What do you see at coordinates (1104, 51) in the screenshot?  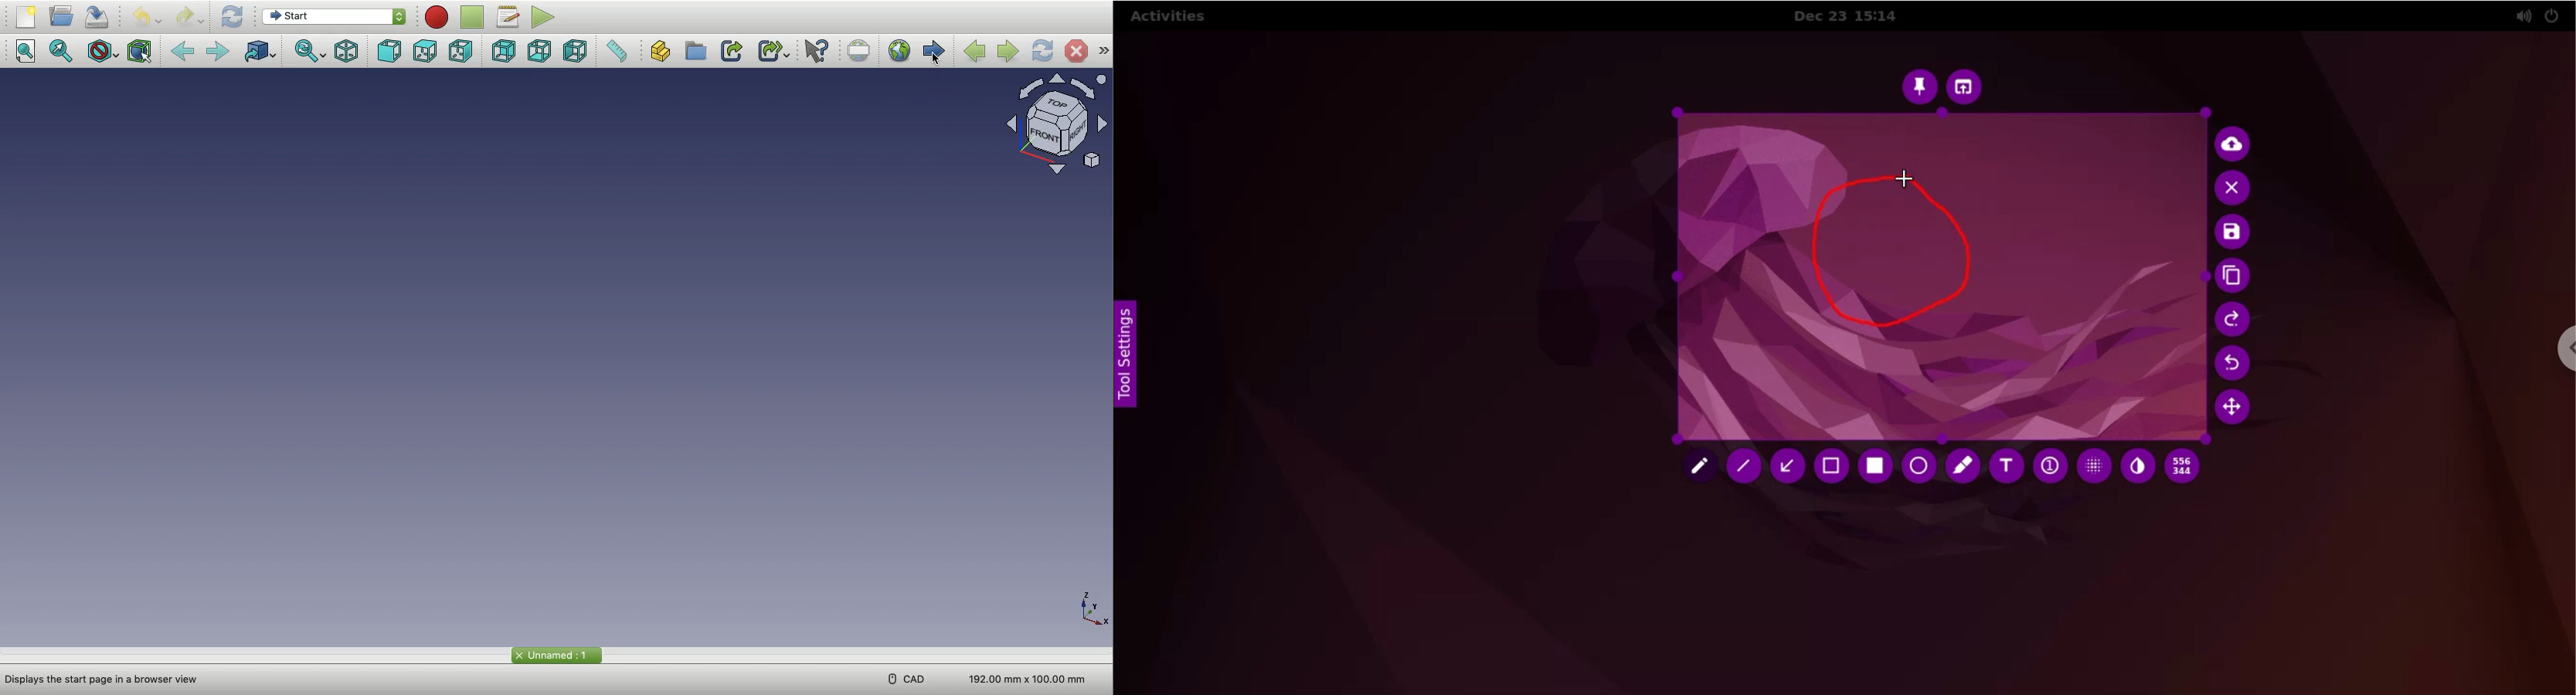 I see `Navigation` at bounding box center [1104, 51].